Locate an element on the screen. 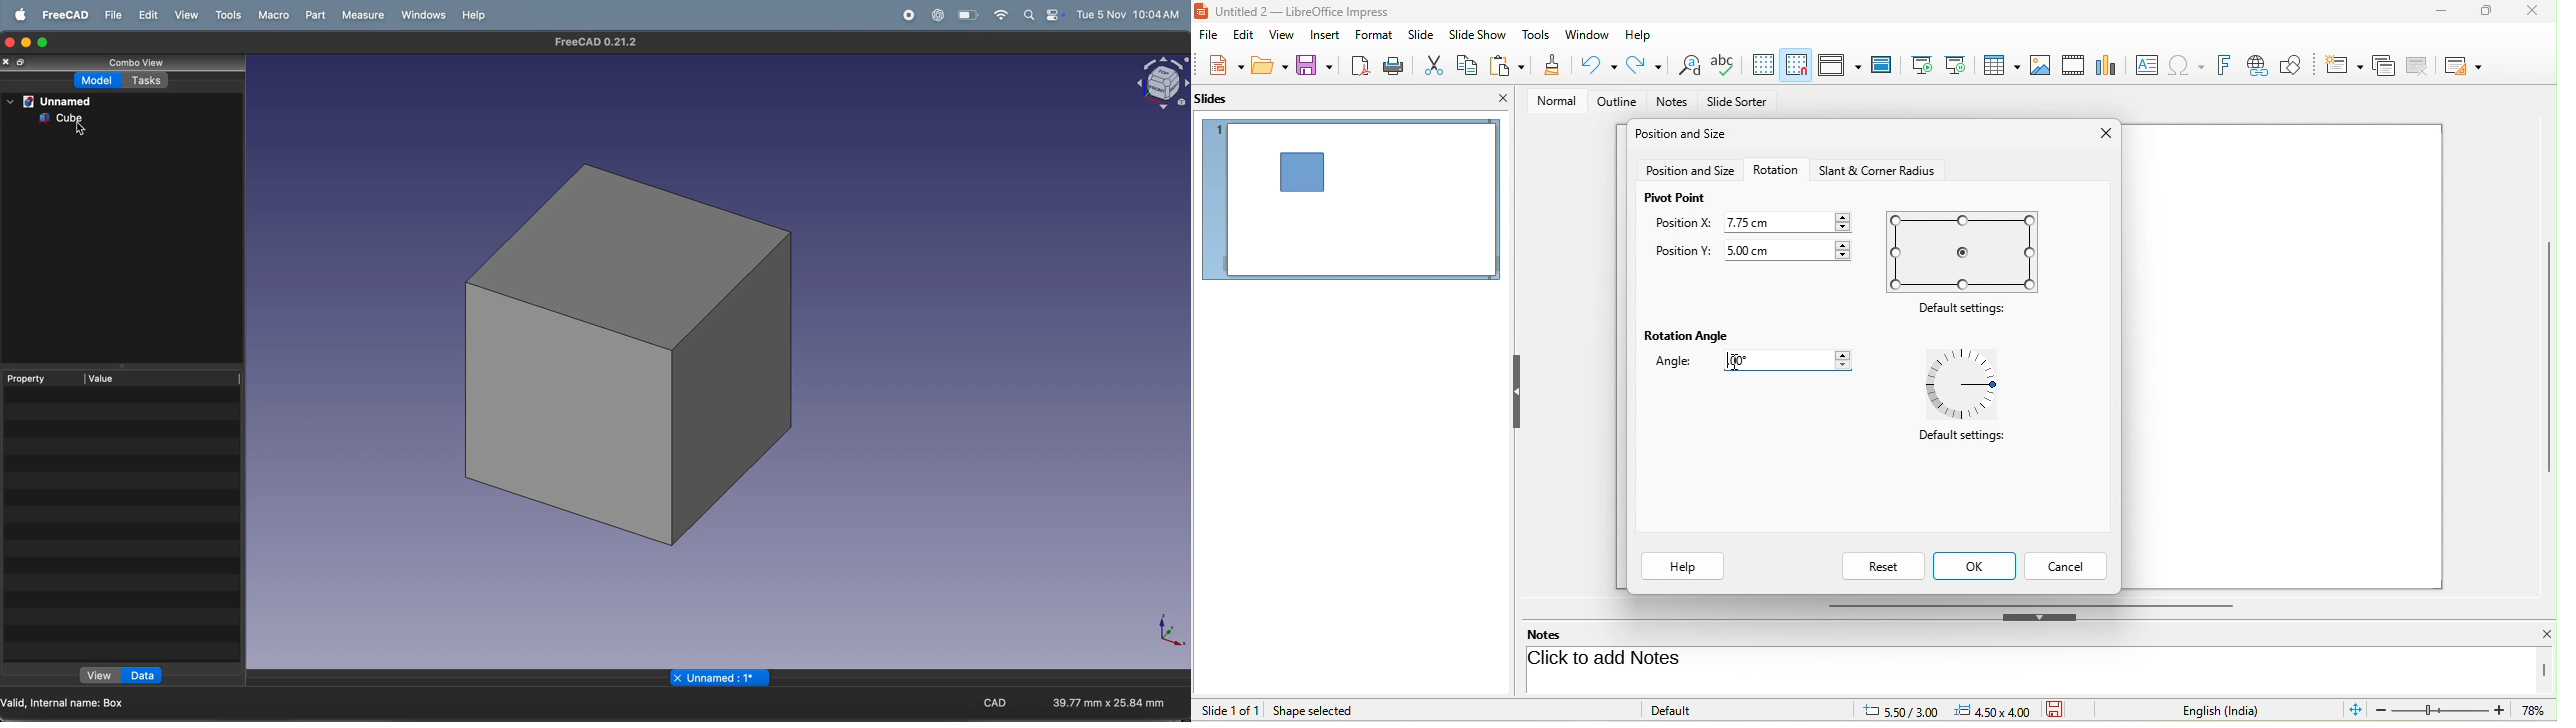 The height and width of the screenshot is (728, 2576). Cursor is located at coordinates (78, 131).